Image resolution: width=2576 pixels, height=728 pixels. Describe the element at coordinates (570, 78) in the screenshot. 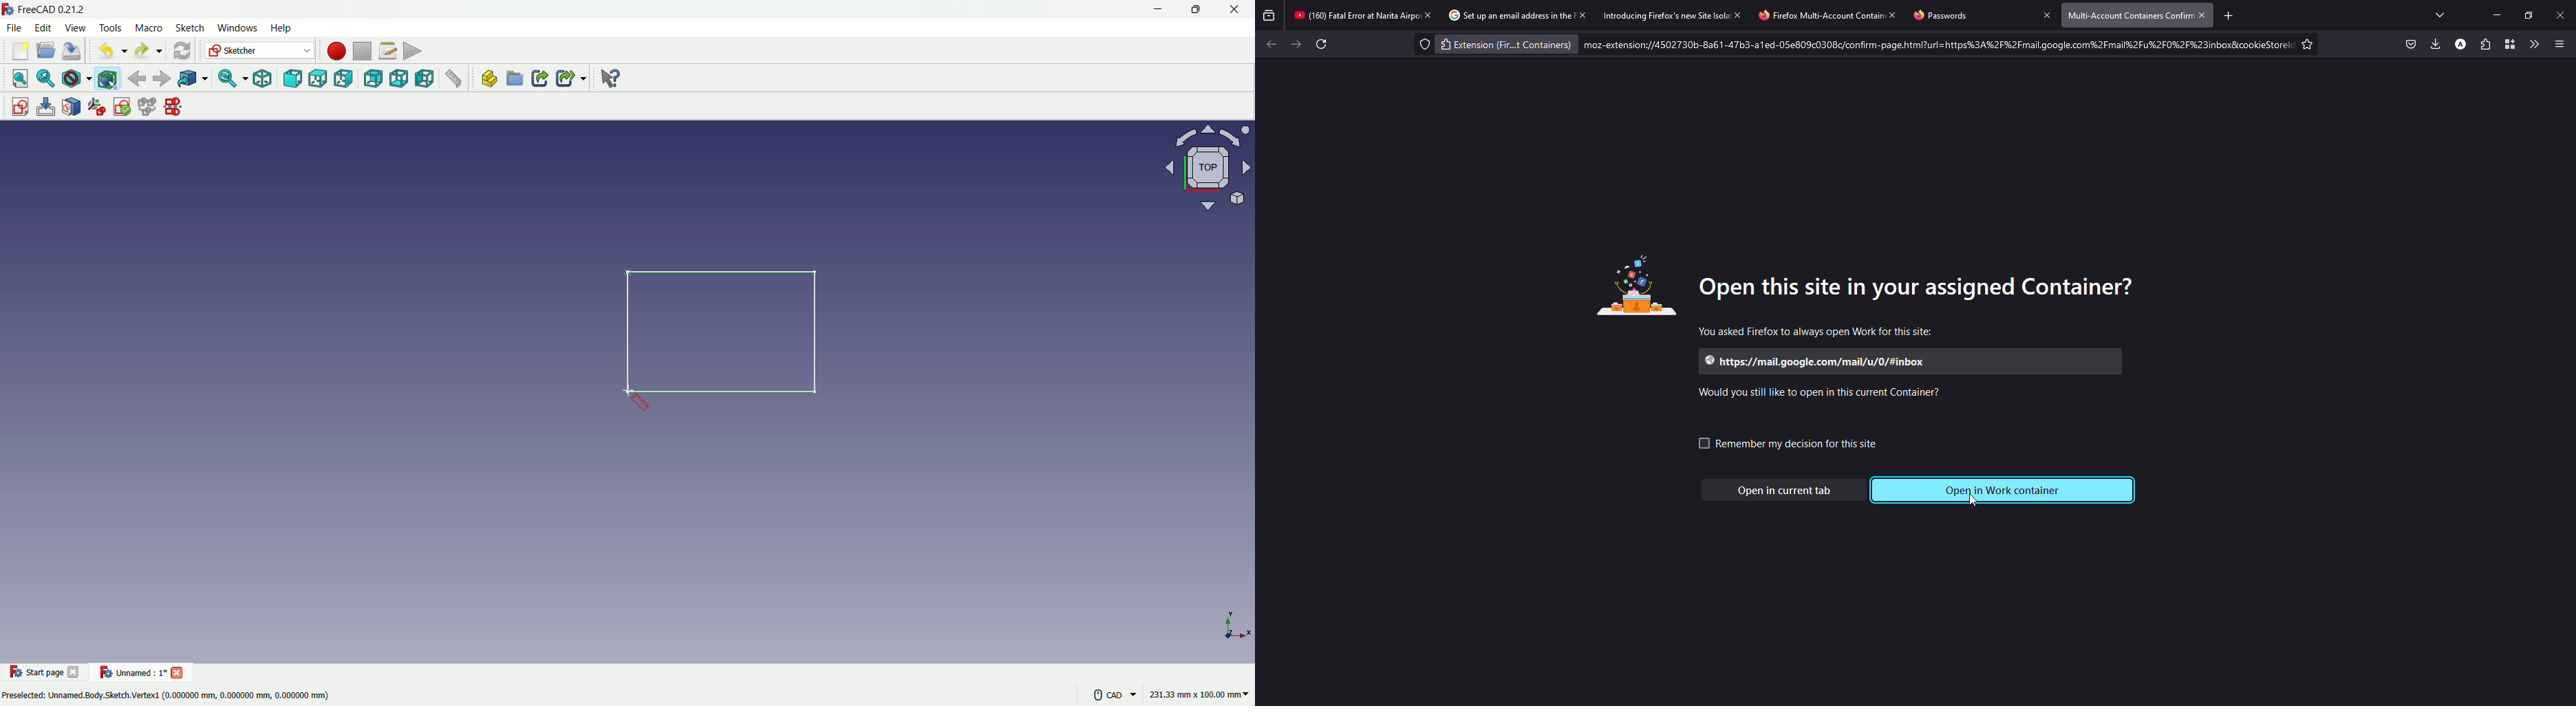

I see `make sub link` at that location.